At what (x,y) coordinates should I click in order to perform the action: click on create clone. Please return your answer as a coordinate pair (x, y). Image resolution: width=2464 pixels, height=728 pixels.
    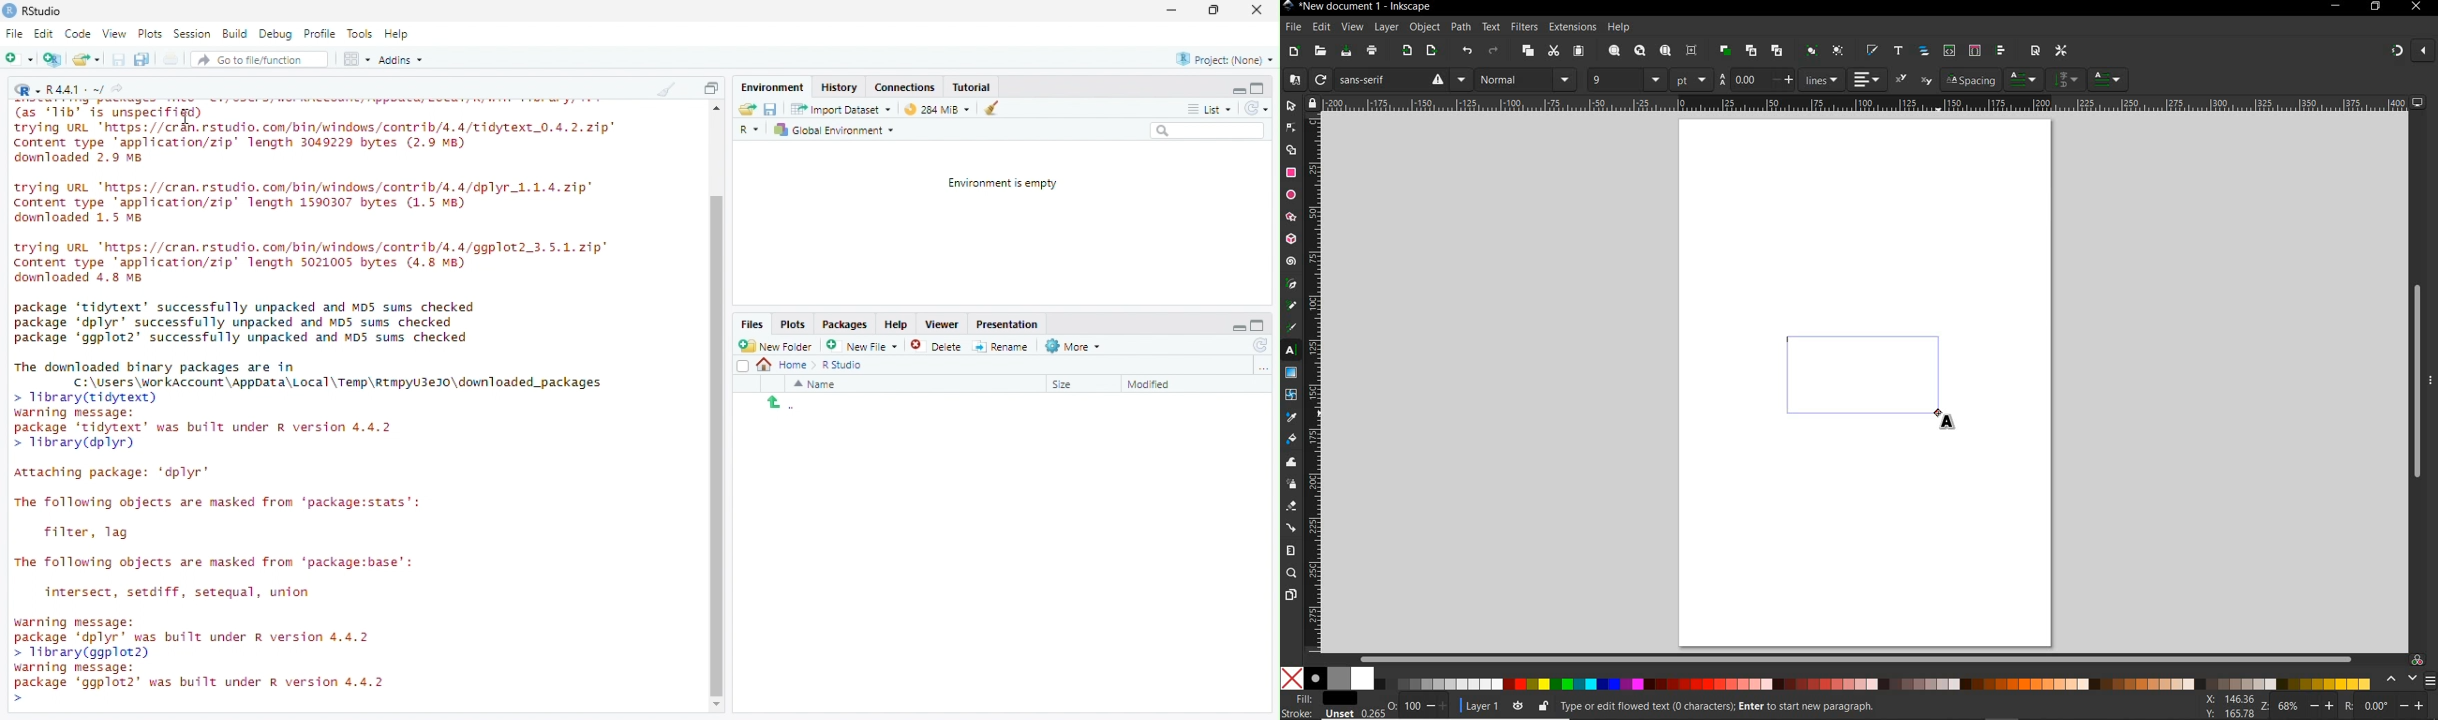
    Looking at the image, I should click on (1750, 51).